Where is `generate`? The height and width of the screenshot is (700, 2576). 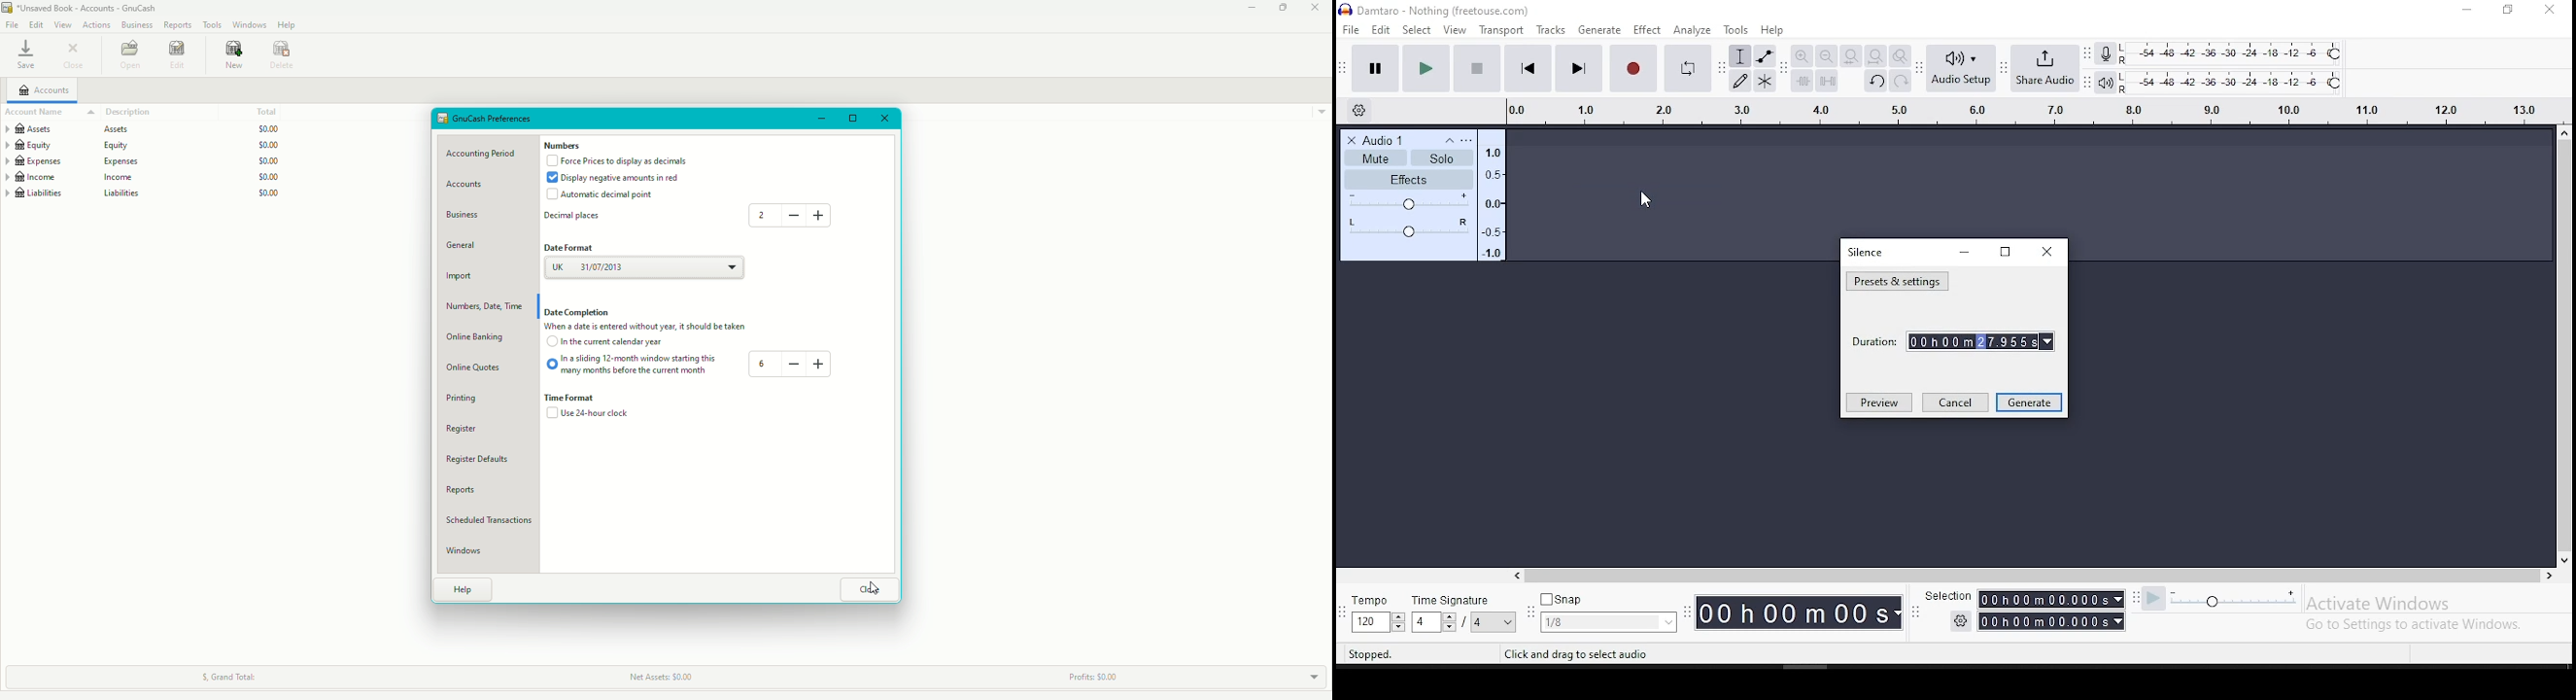
generate is located at coordinates (2029, 402).